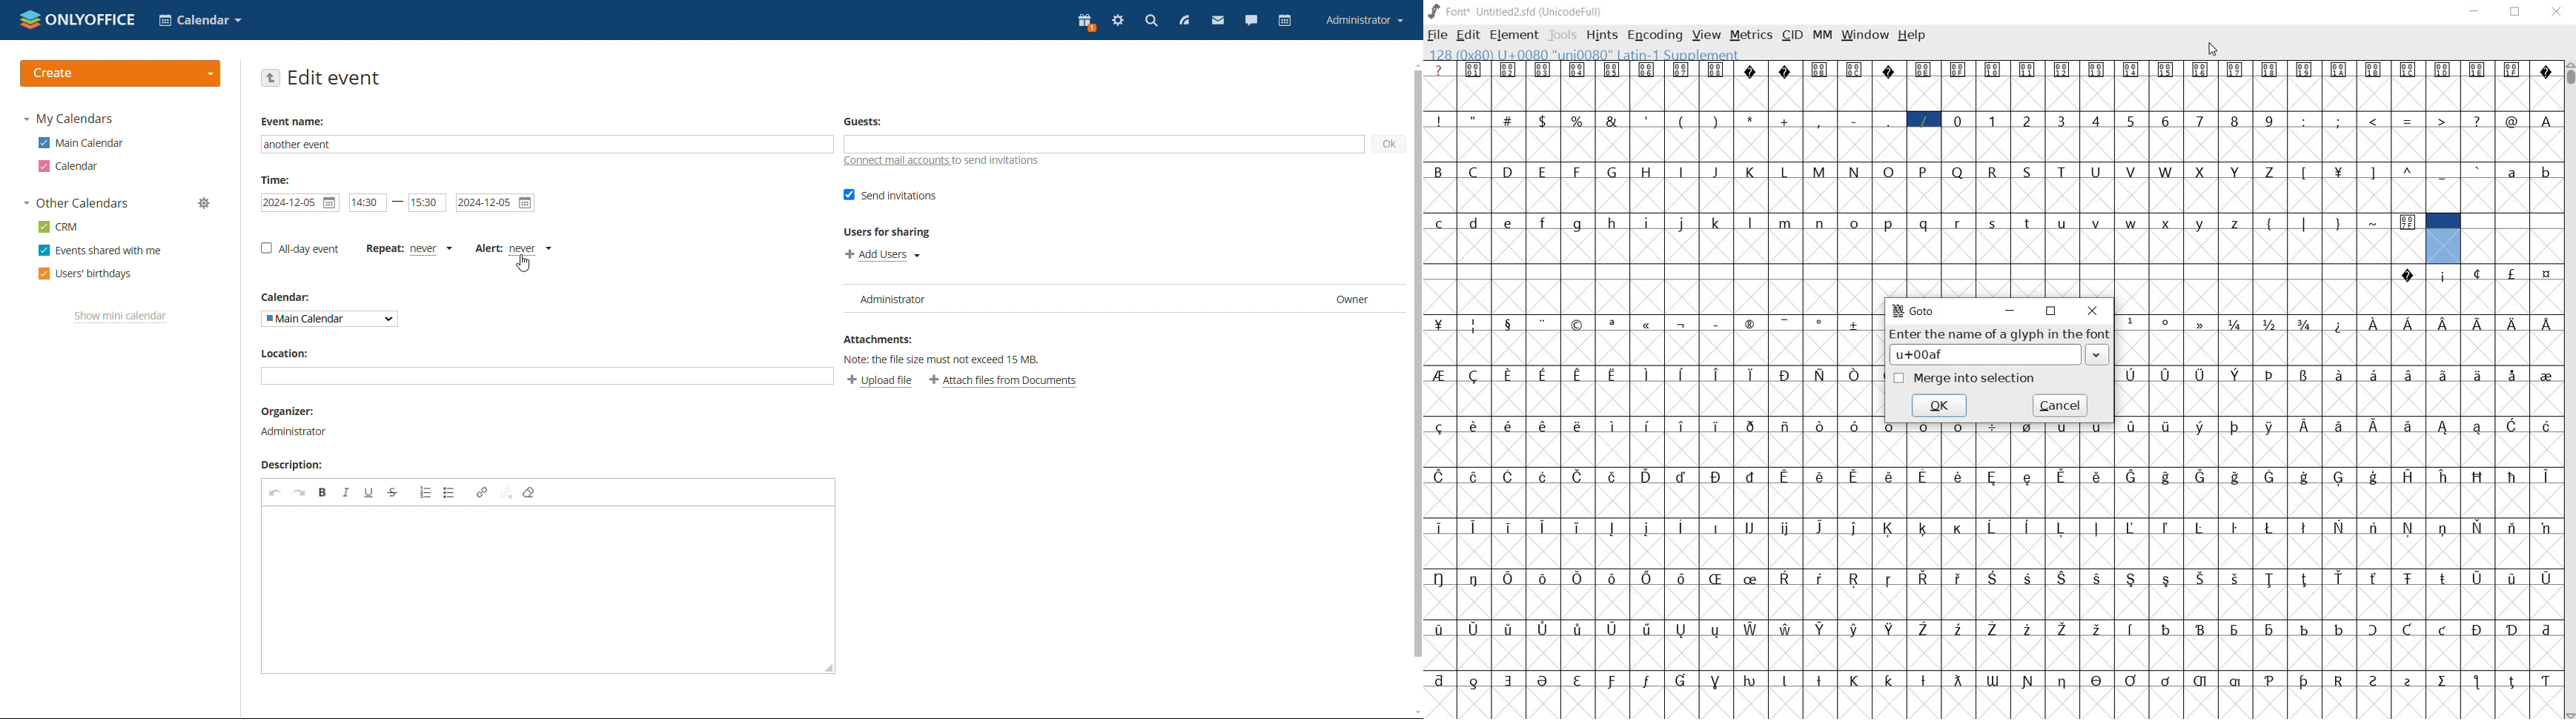 The height and width of the screenshot is (728, 2576). I want to click on Symbol, so click(2442, 475).